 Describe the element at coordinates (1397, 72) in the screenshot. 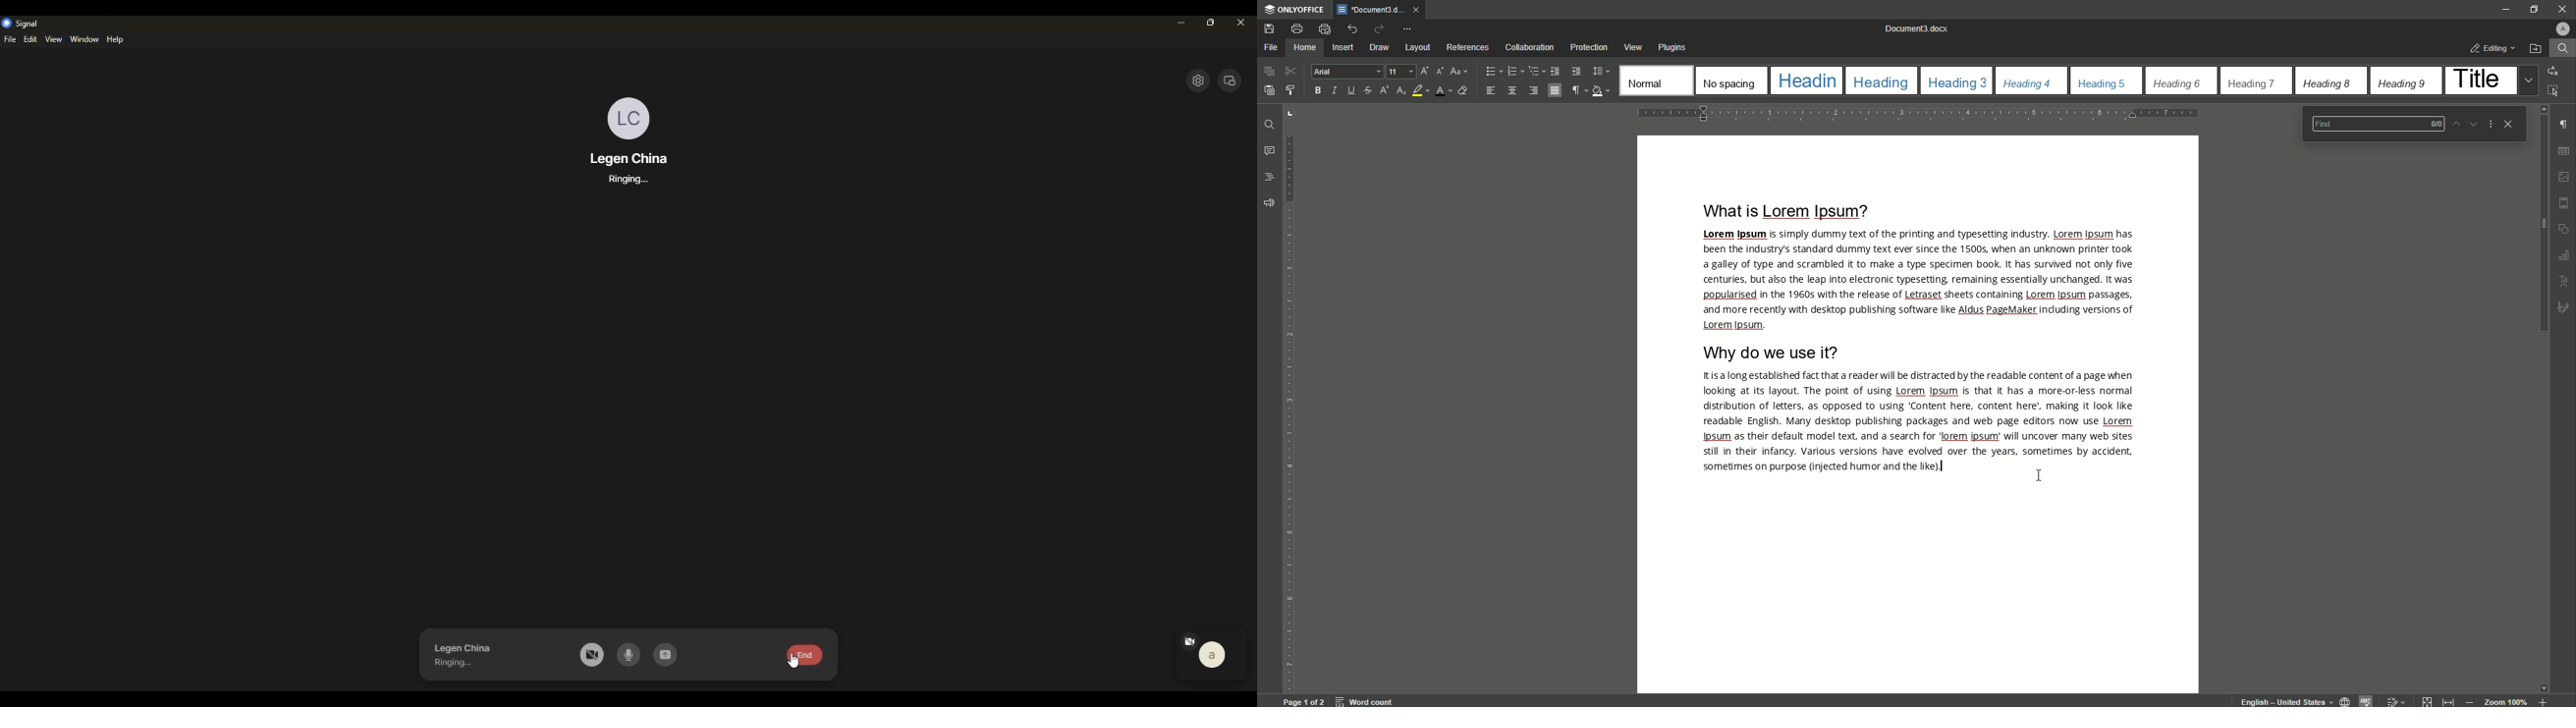

I see `Font Size` at that location.